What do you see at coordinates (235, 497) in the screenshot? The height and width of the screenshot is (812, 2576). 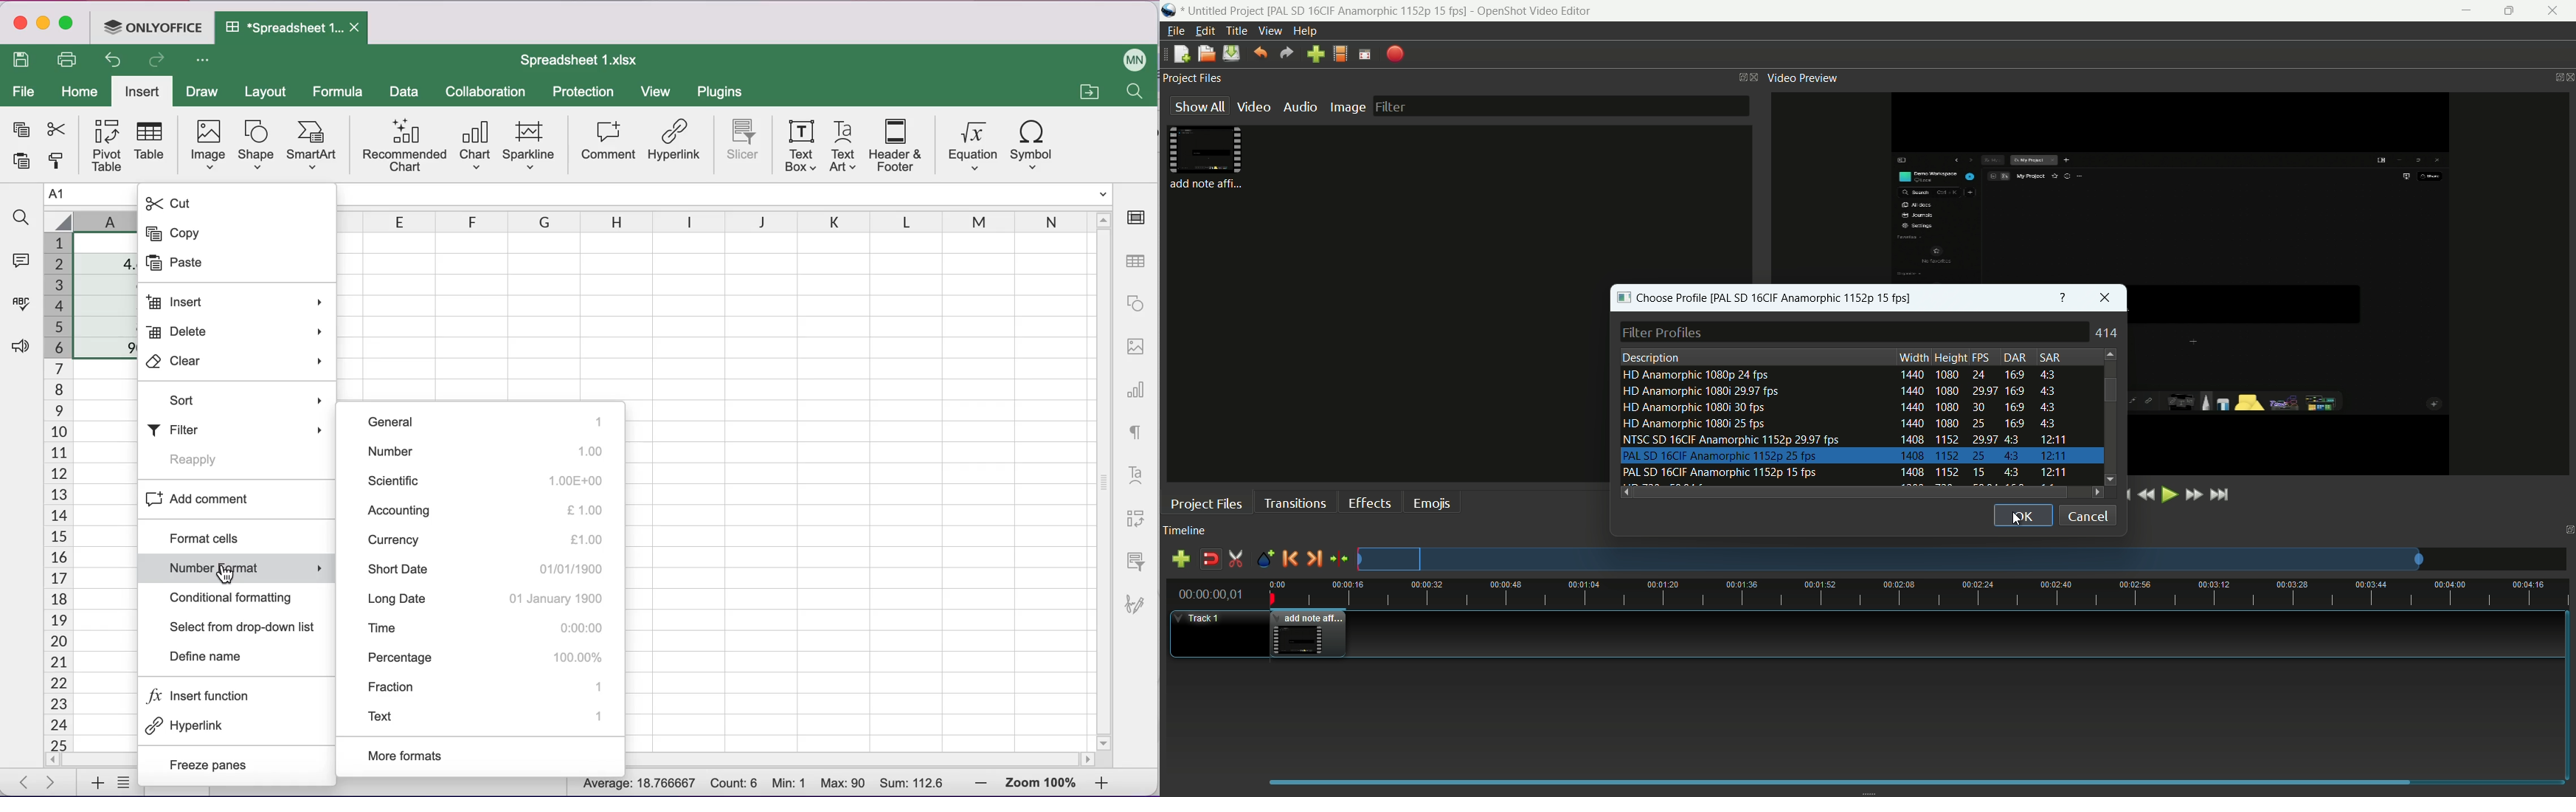 I see `Add comment` at bounding box center [235, 497].